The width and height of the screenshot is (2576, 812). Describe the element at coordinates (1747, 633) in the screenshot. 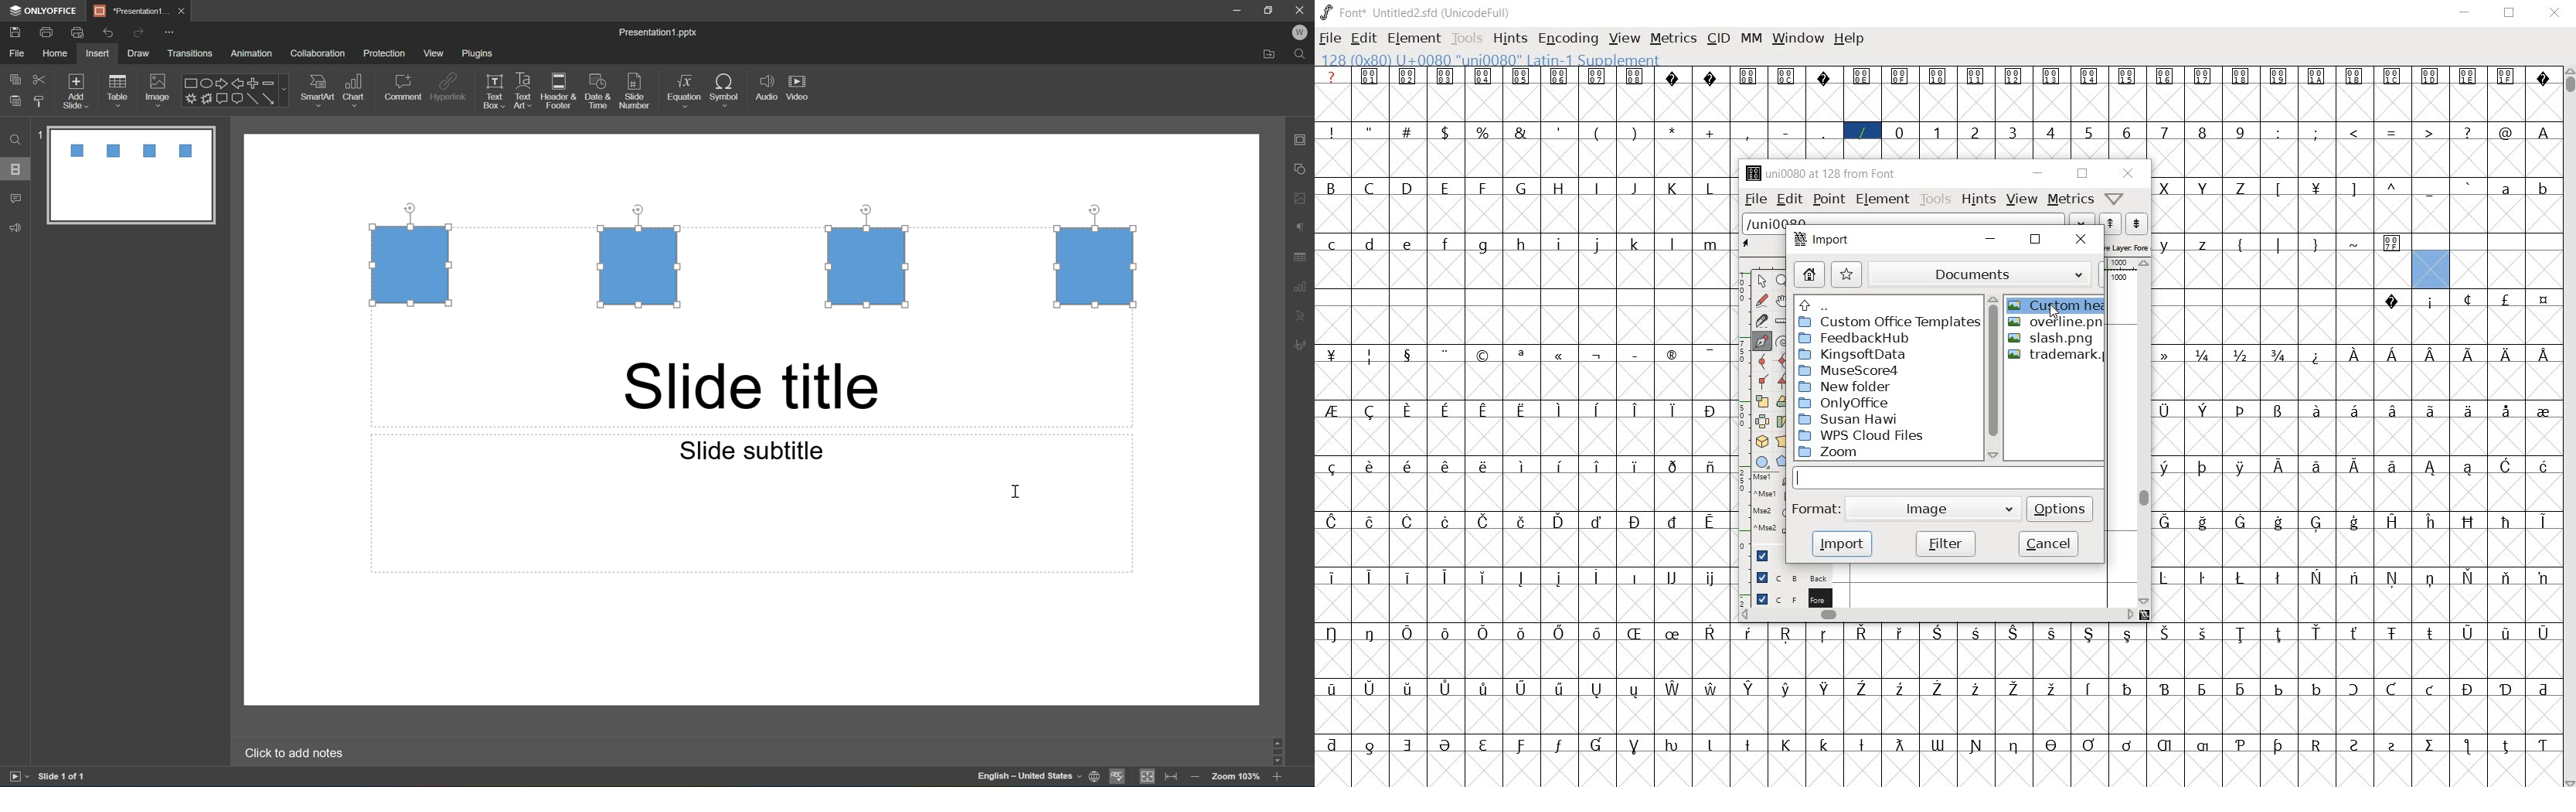

I see `glyph` at that location.